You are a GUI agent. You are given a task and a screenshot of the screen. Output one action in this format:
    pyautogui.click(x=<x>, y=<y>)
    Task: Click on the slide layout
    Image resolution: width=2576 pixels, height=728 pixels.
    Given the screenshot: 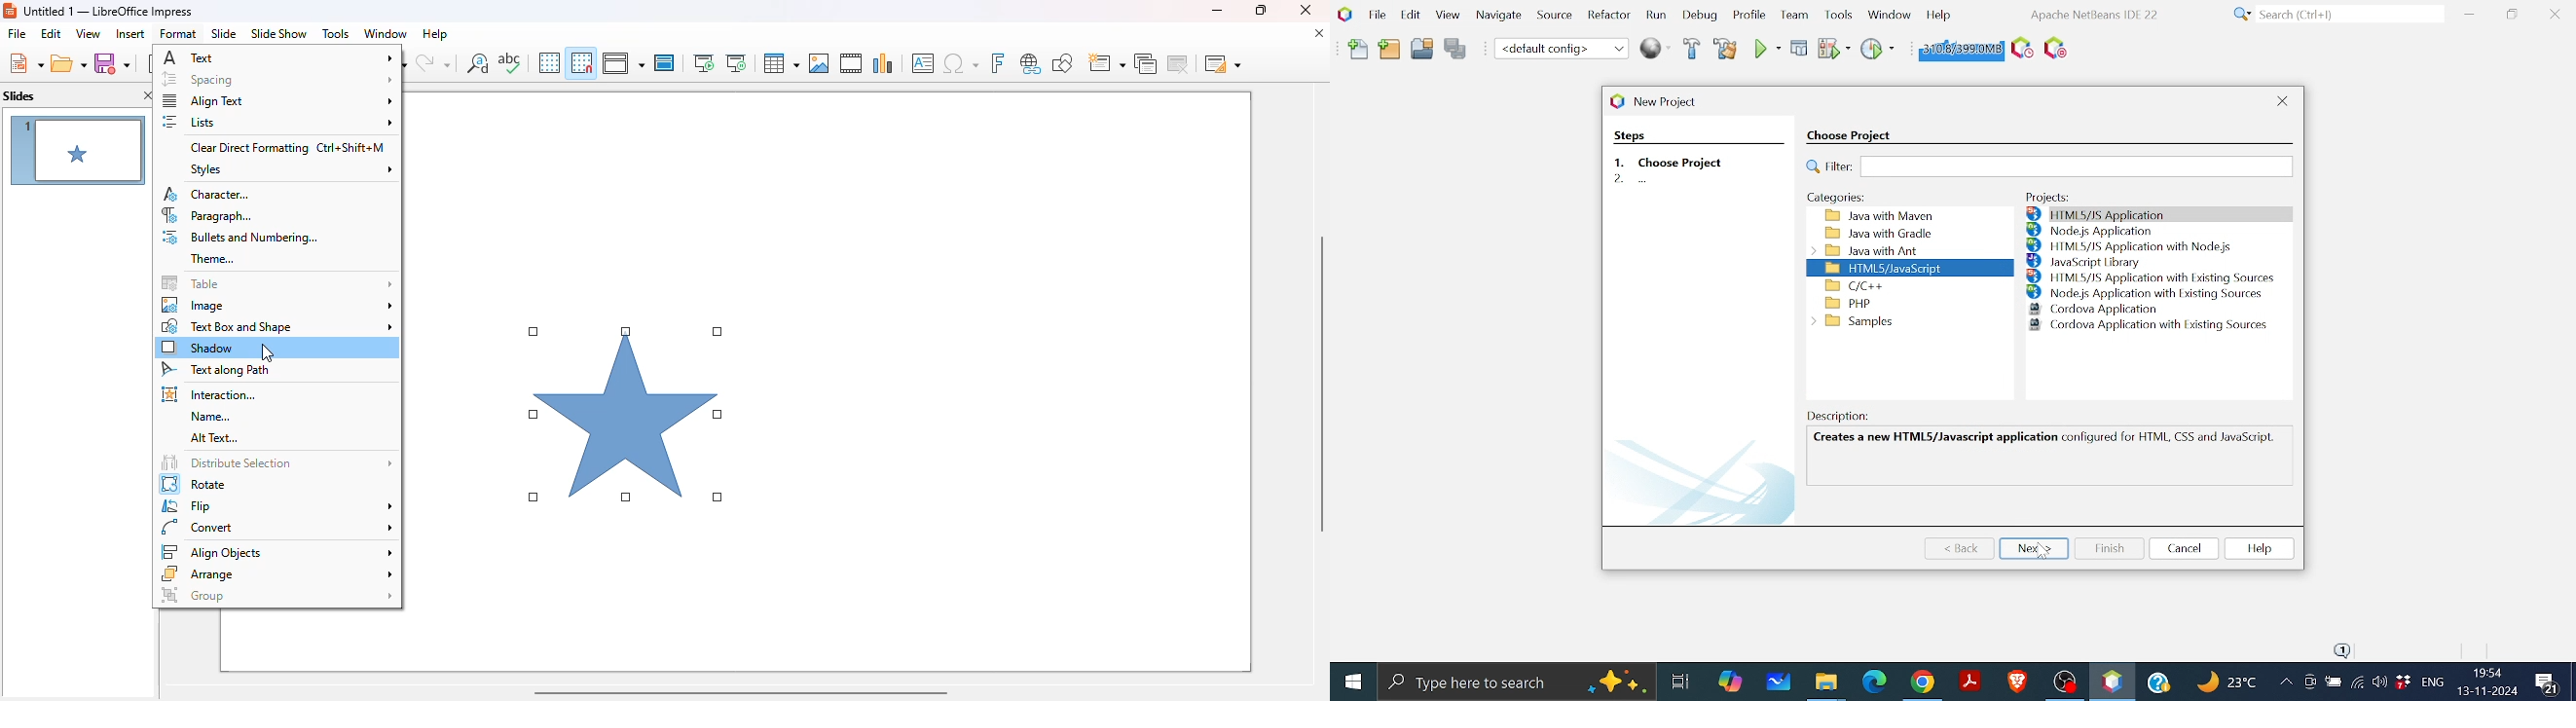 What is the action you would take?
    pyautogui.click(x=1223, y=63)
    